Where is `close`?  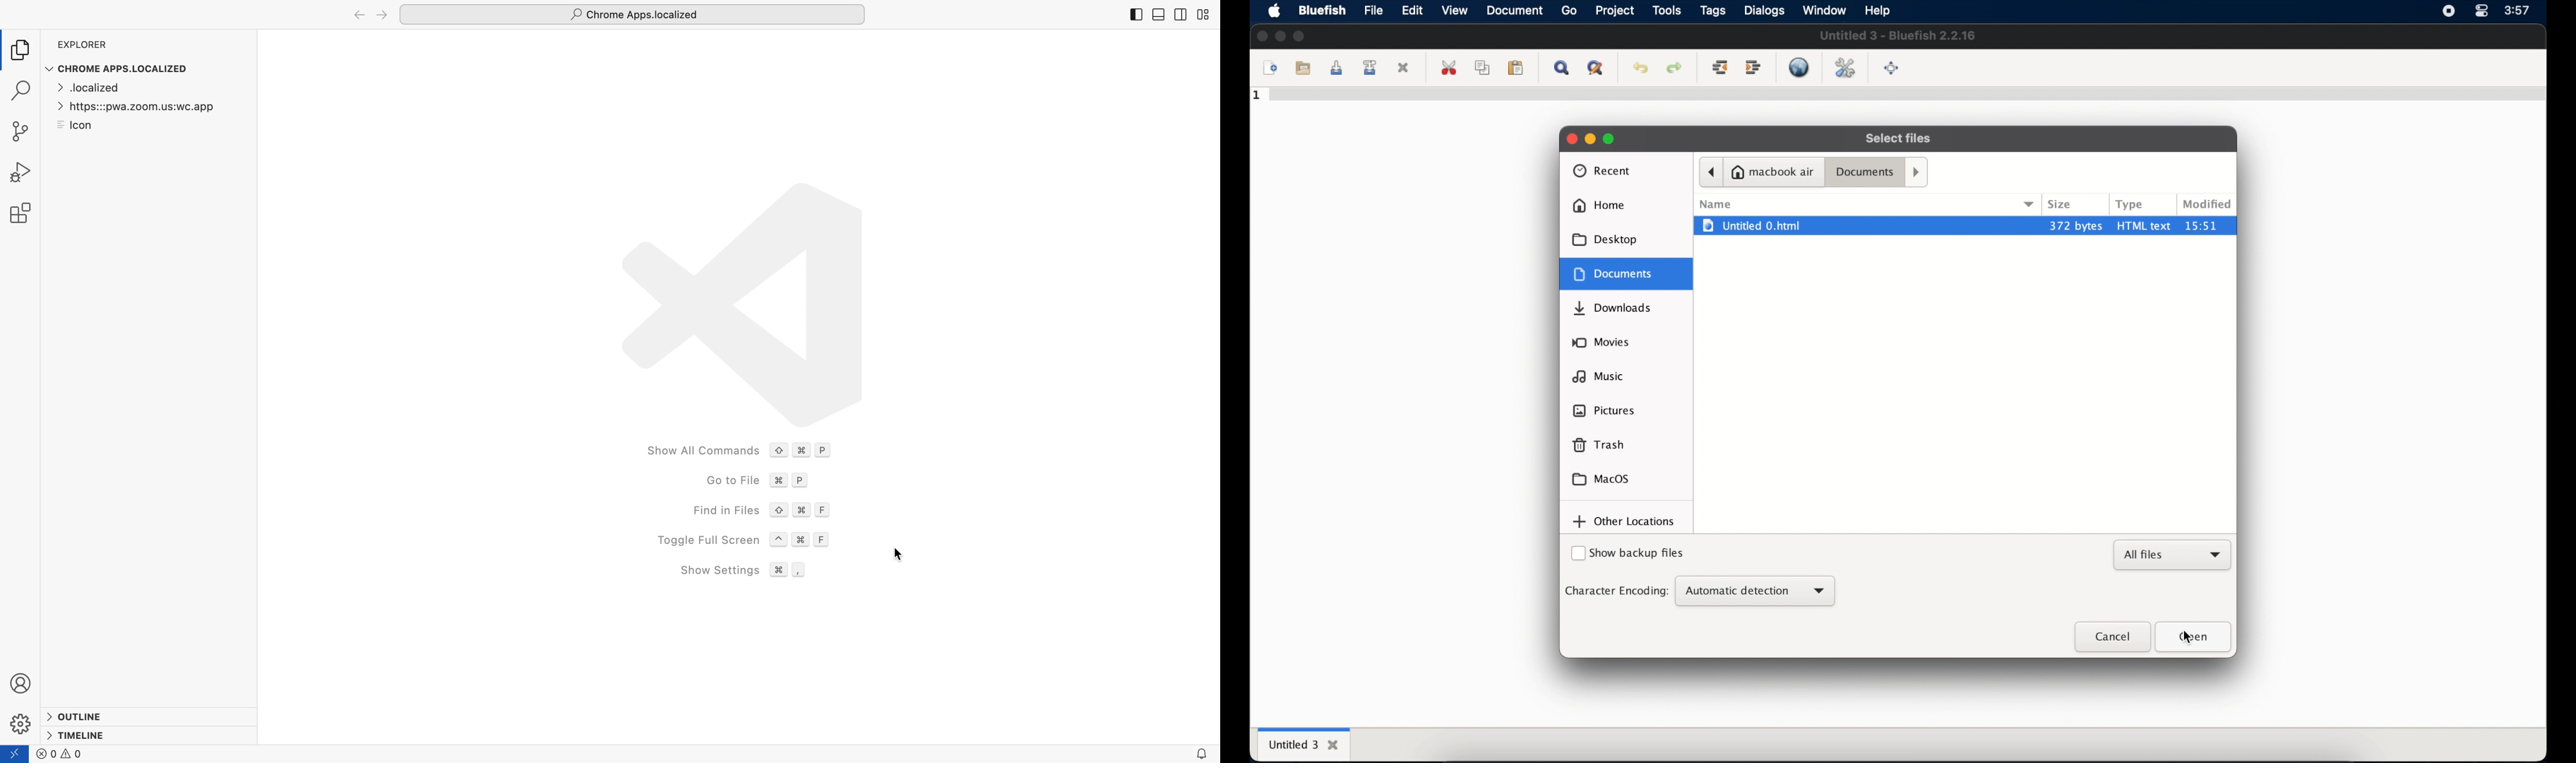
close is located at coordinates (1569, 138).